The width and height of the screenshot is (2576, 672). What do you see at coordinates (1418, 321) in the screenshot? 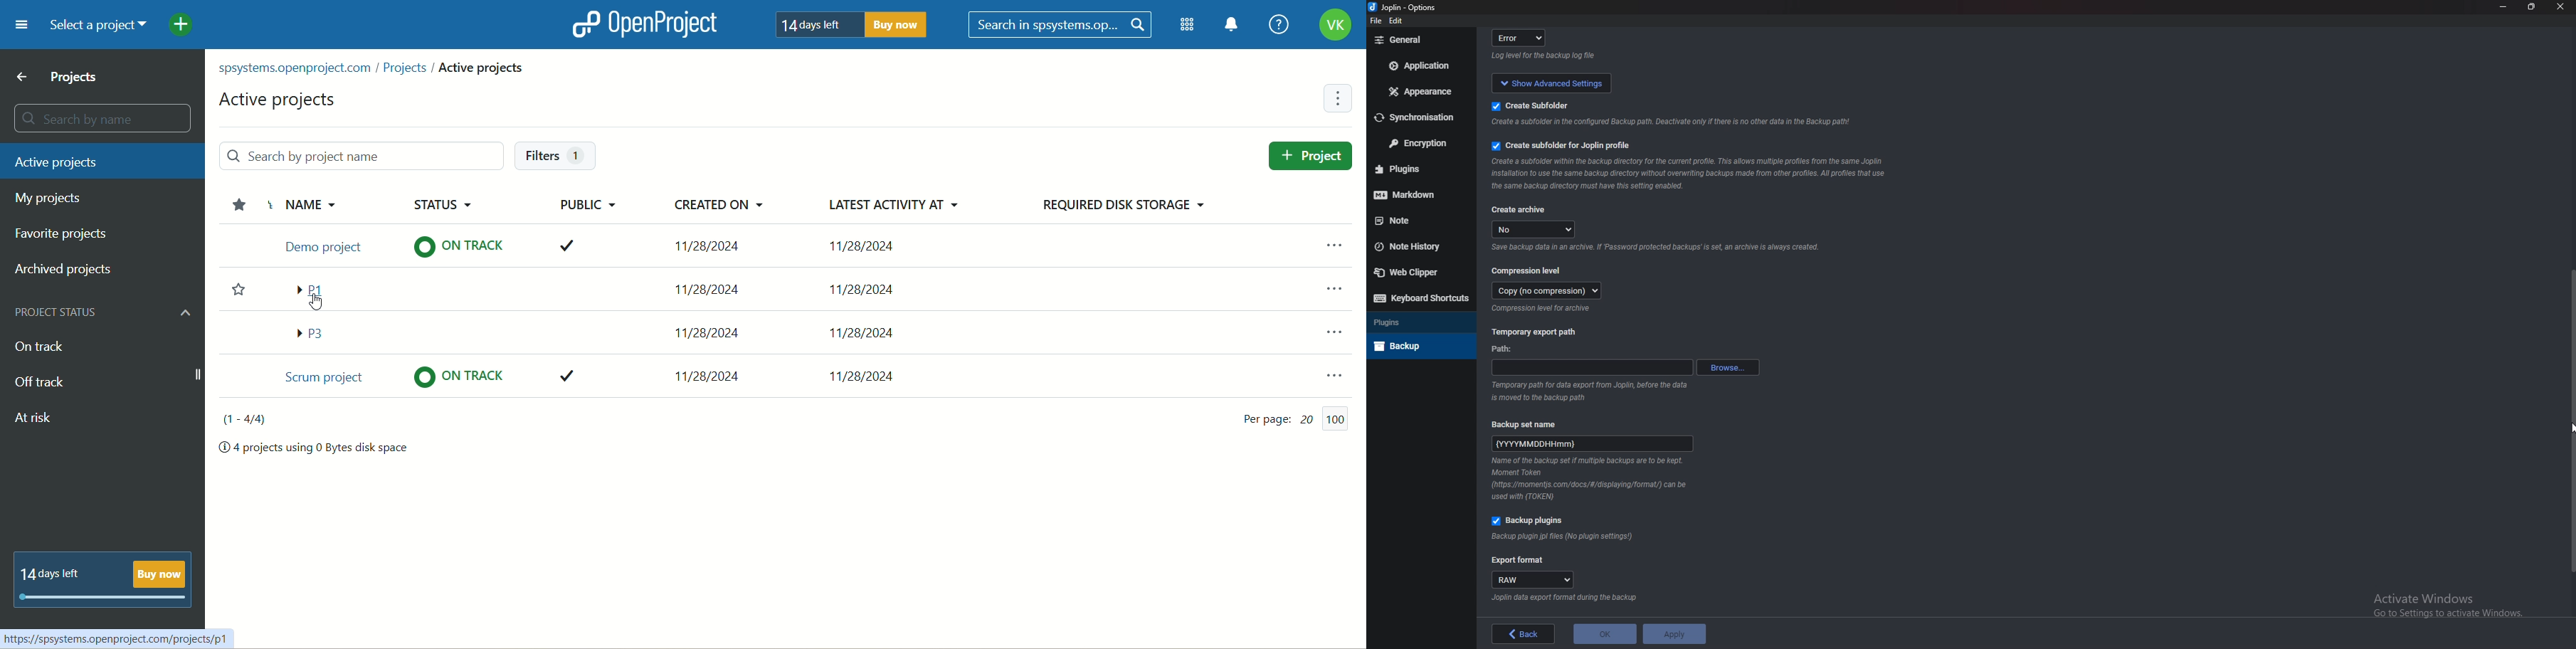
I see `Plugins` at bounding box center [1418, 321].